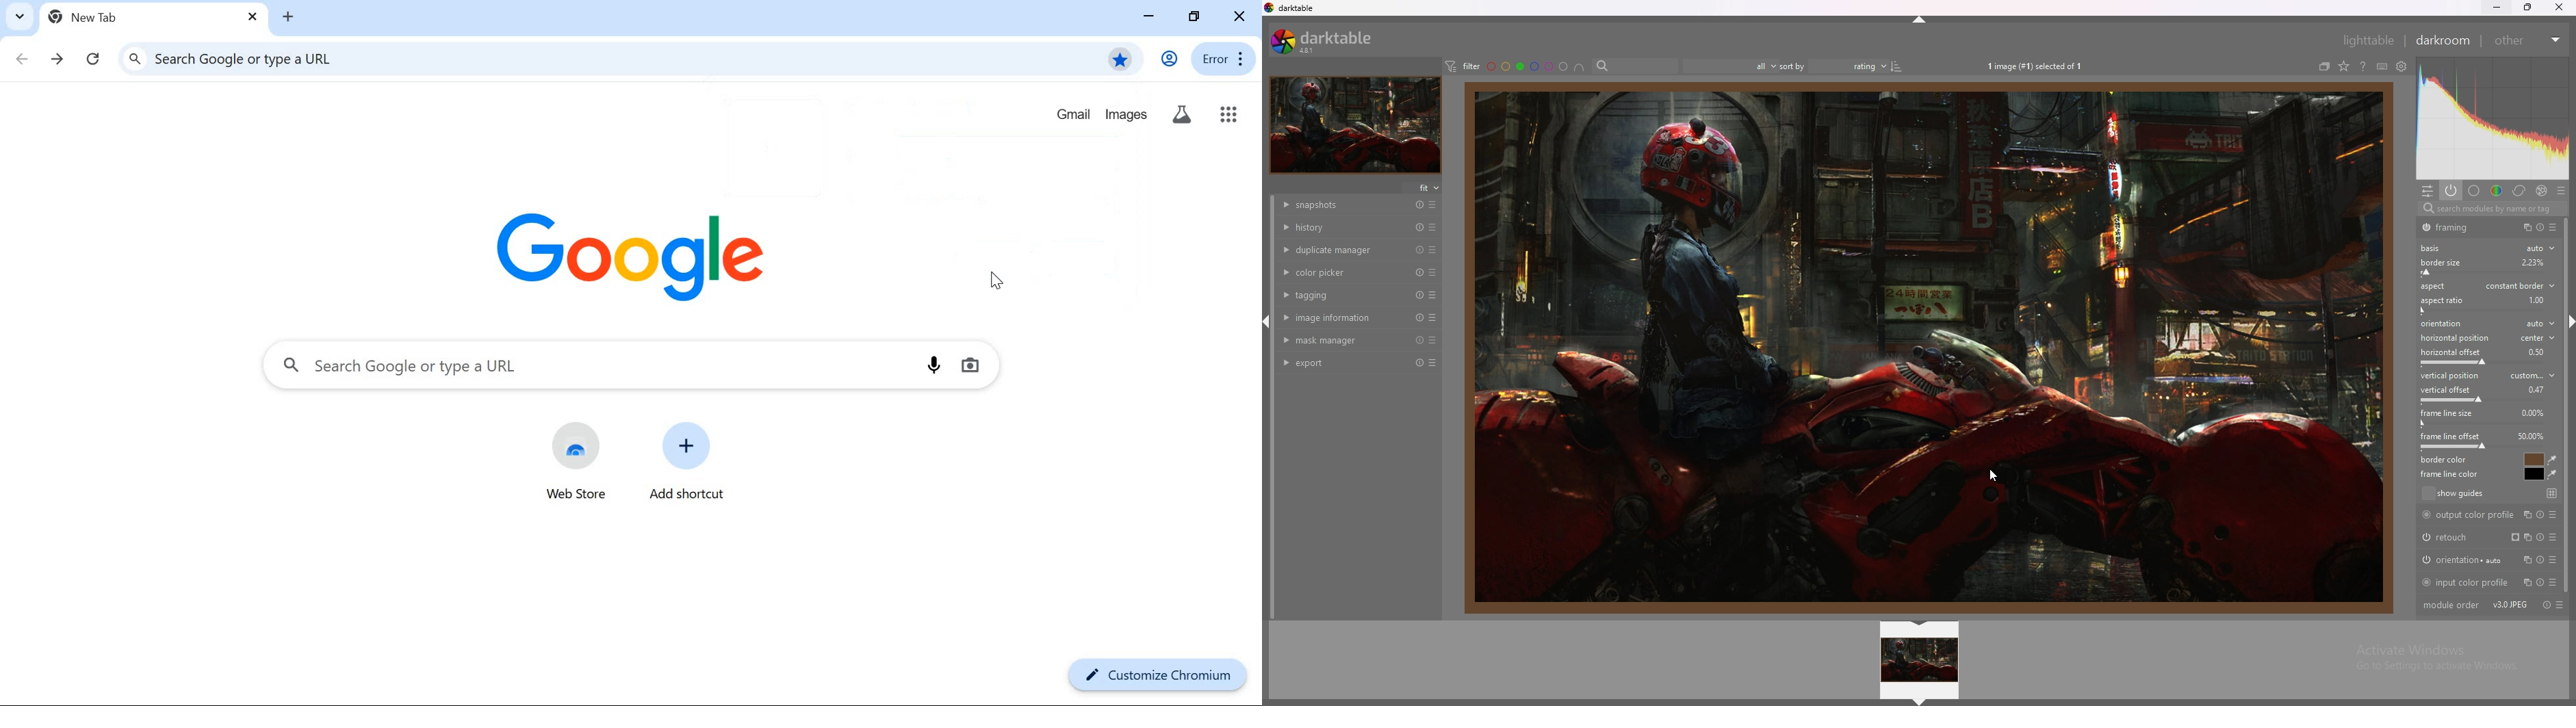 Image resolution: width=2576 pixels, height=728 pixels. I want to click on mouse pointer, so click(996, 283).